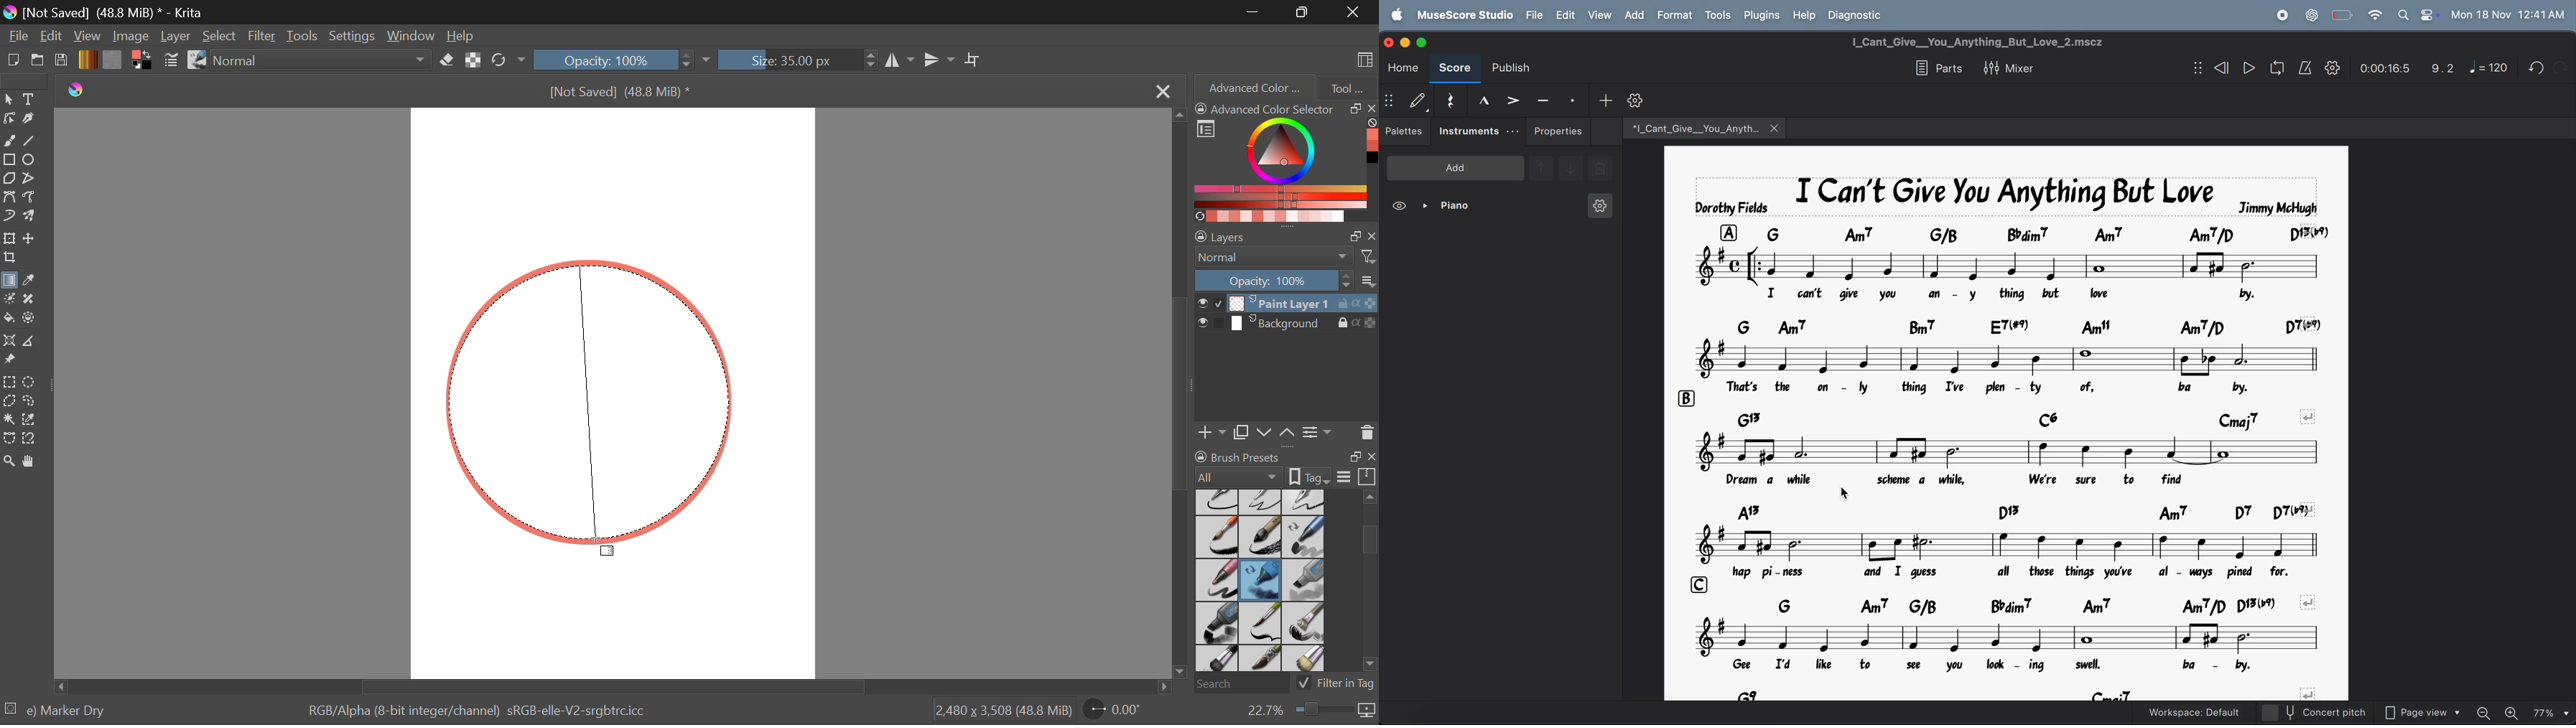 The width and height of the screenshot is (2576, 728). Describe the element at coordinates (1467, 15) in the screenshot. I see `musescore studio` at that location.